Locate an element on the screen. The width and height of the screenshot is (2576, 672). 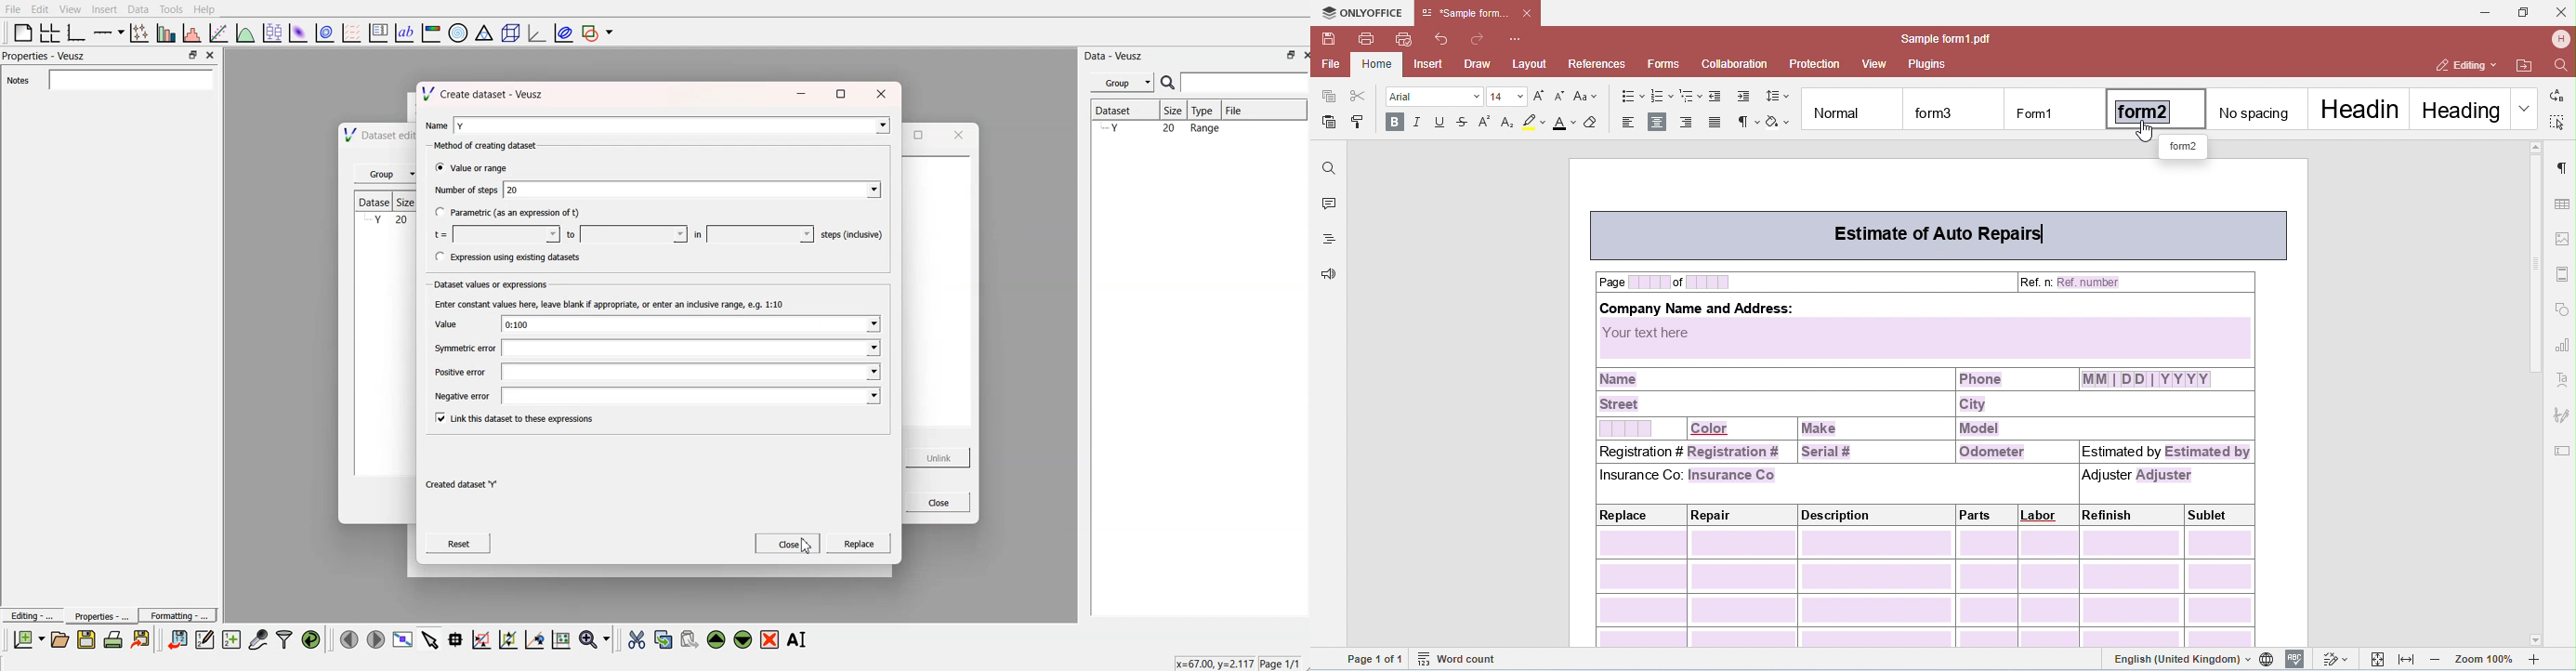
click to recentre graph axes is located at coordinates (535, 637).